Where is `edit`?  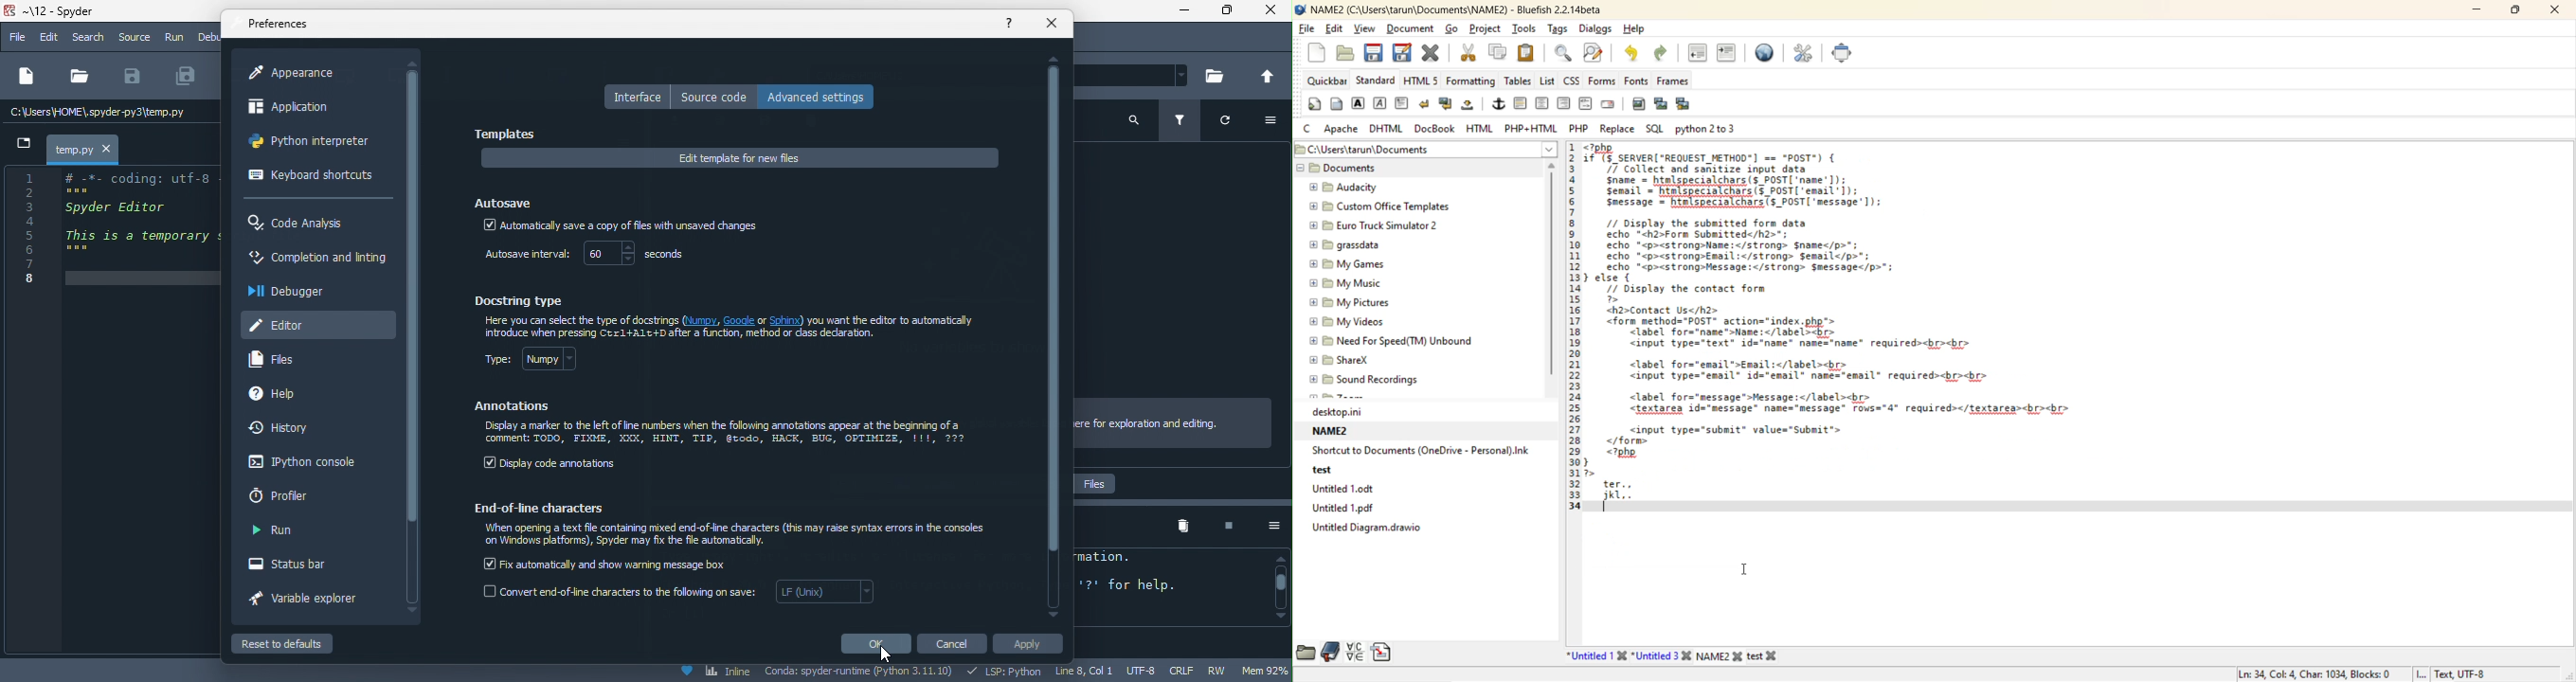 edit is located at coordinates (1336, 30).